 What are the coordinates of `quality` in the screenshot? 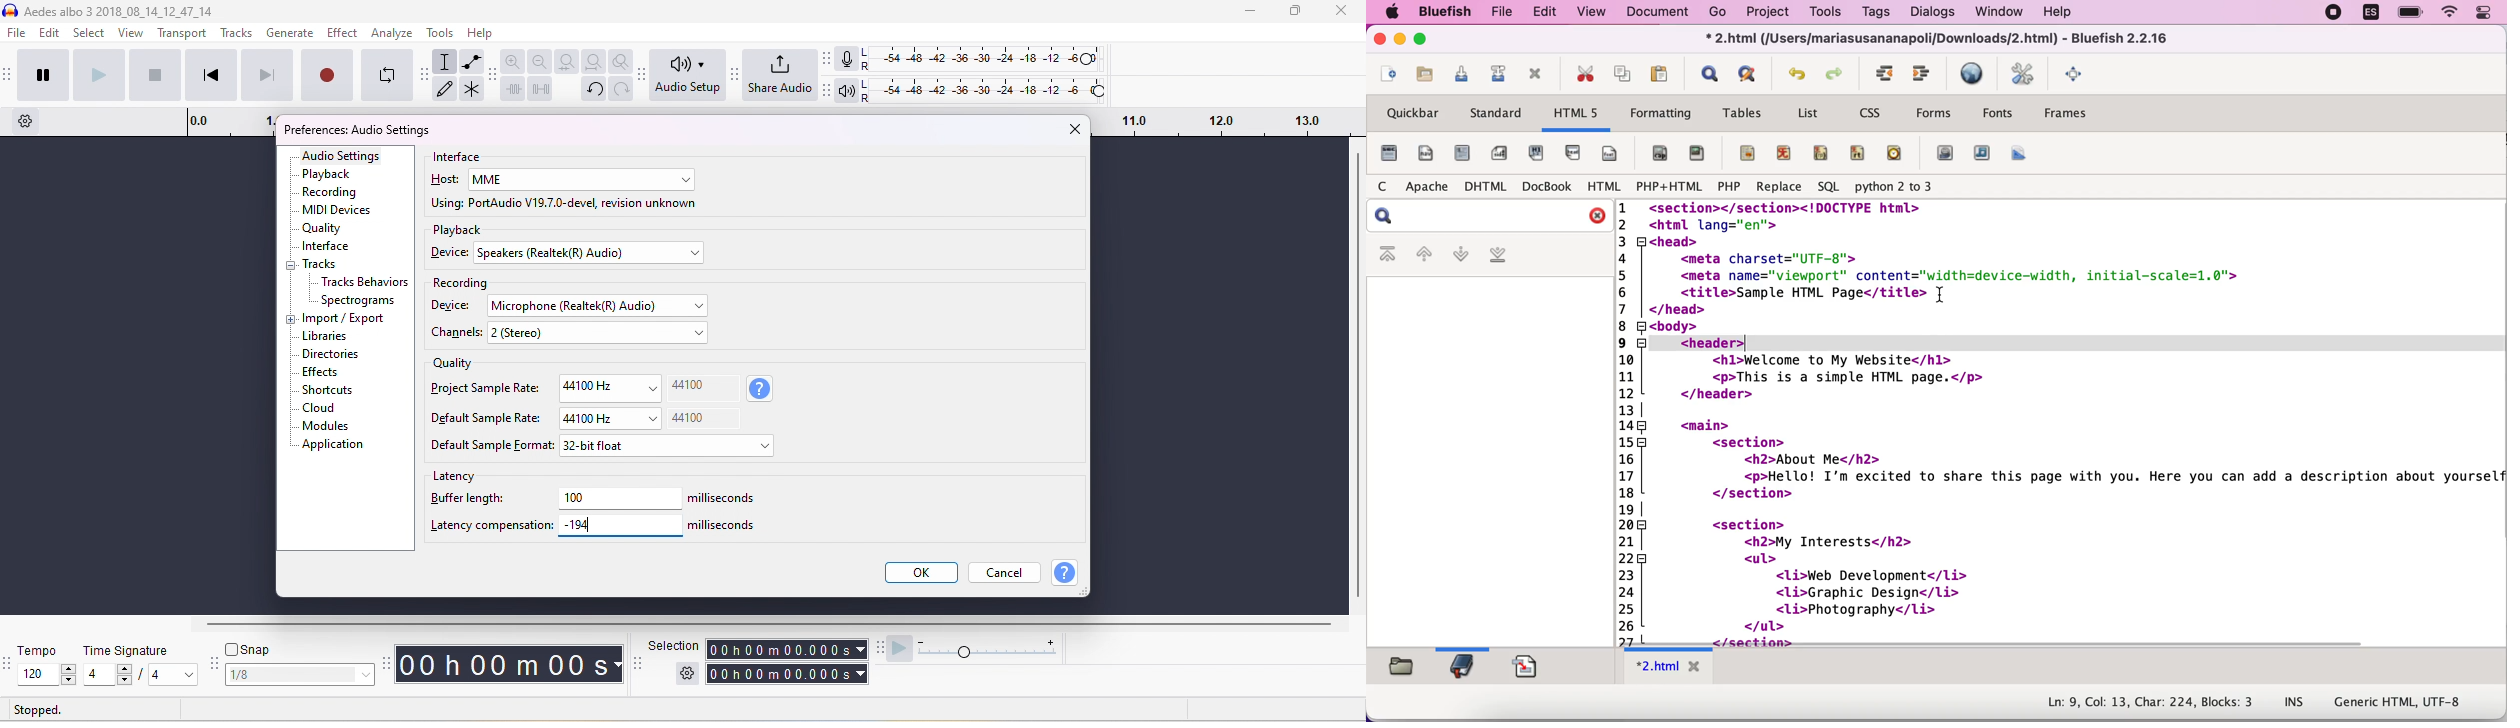 It's located at (452, 365).